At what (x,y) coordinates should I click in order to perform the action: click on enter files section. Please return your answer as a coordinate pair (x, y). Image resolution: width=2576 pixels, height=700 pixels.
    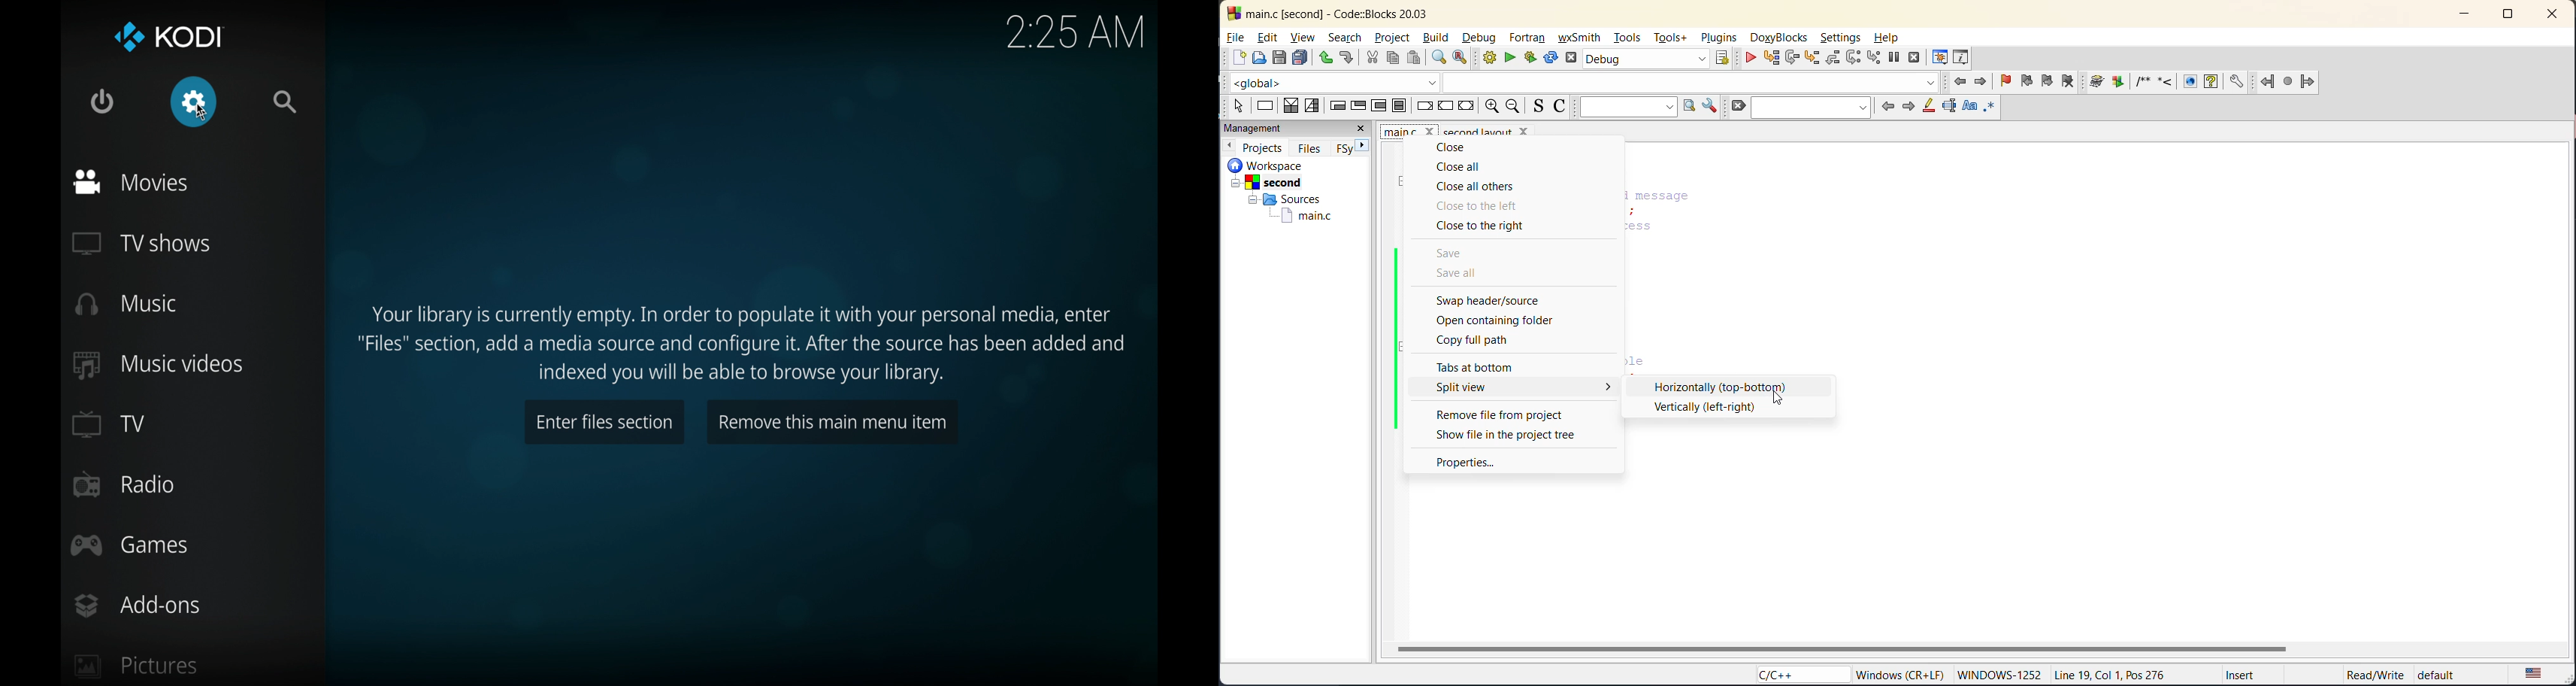
    Looking at the image, I should click on (603, 420).